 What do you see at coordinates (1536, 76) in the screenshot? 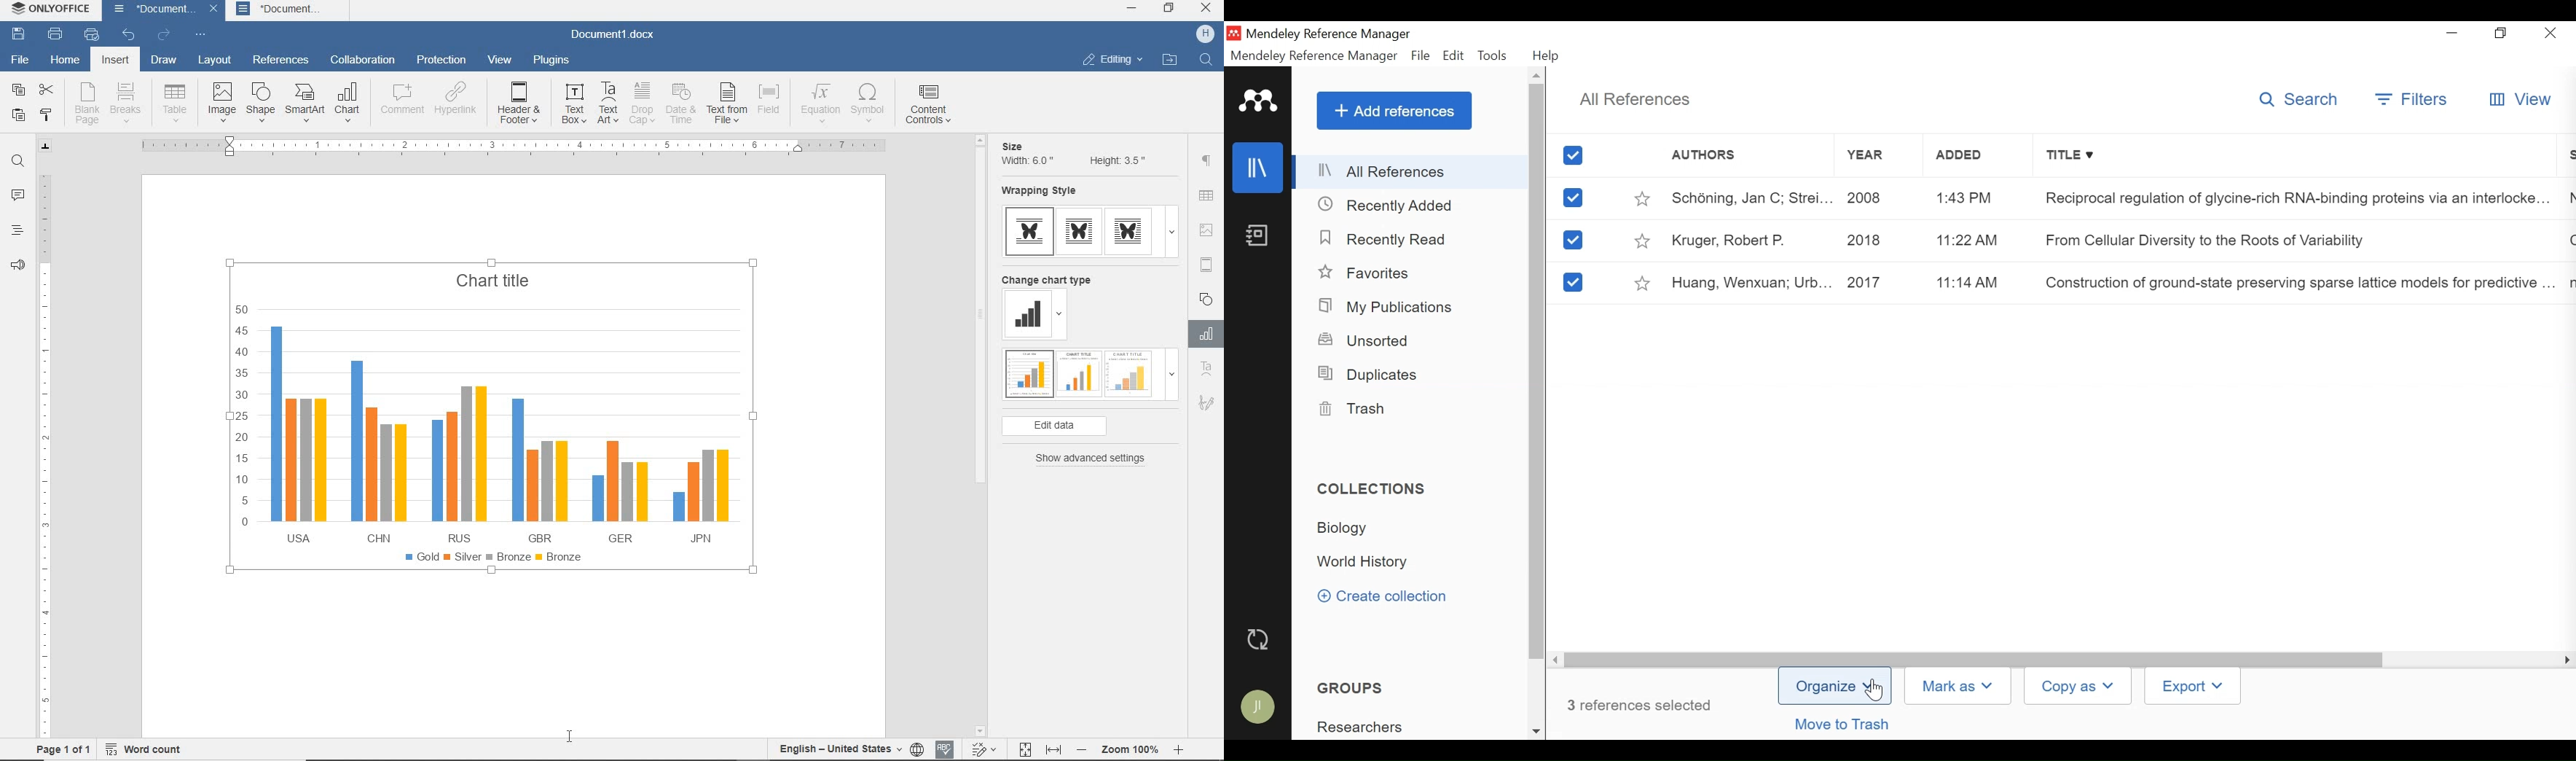
I see `Scroll up` at bounding box center [1536, 76].